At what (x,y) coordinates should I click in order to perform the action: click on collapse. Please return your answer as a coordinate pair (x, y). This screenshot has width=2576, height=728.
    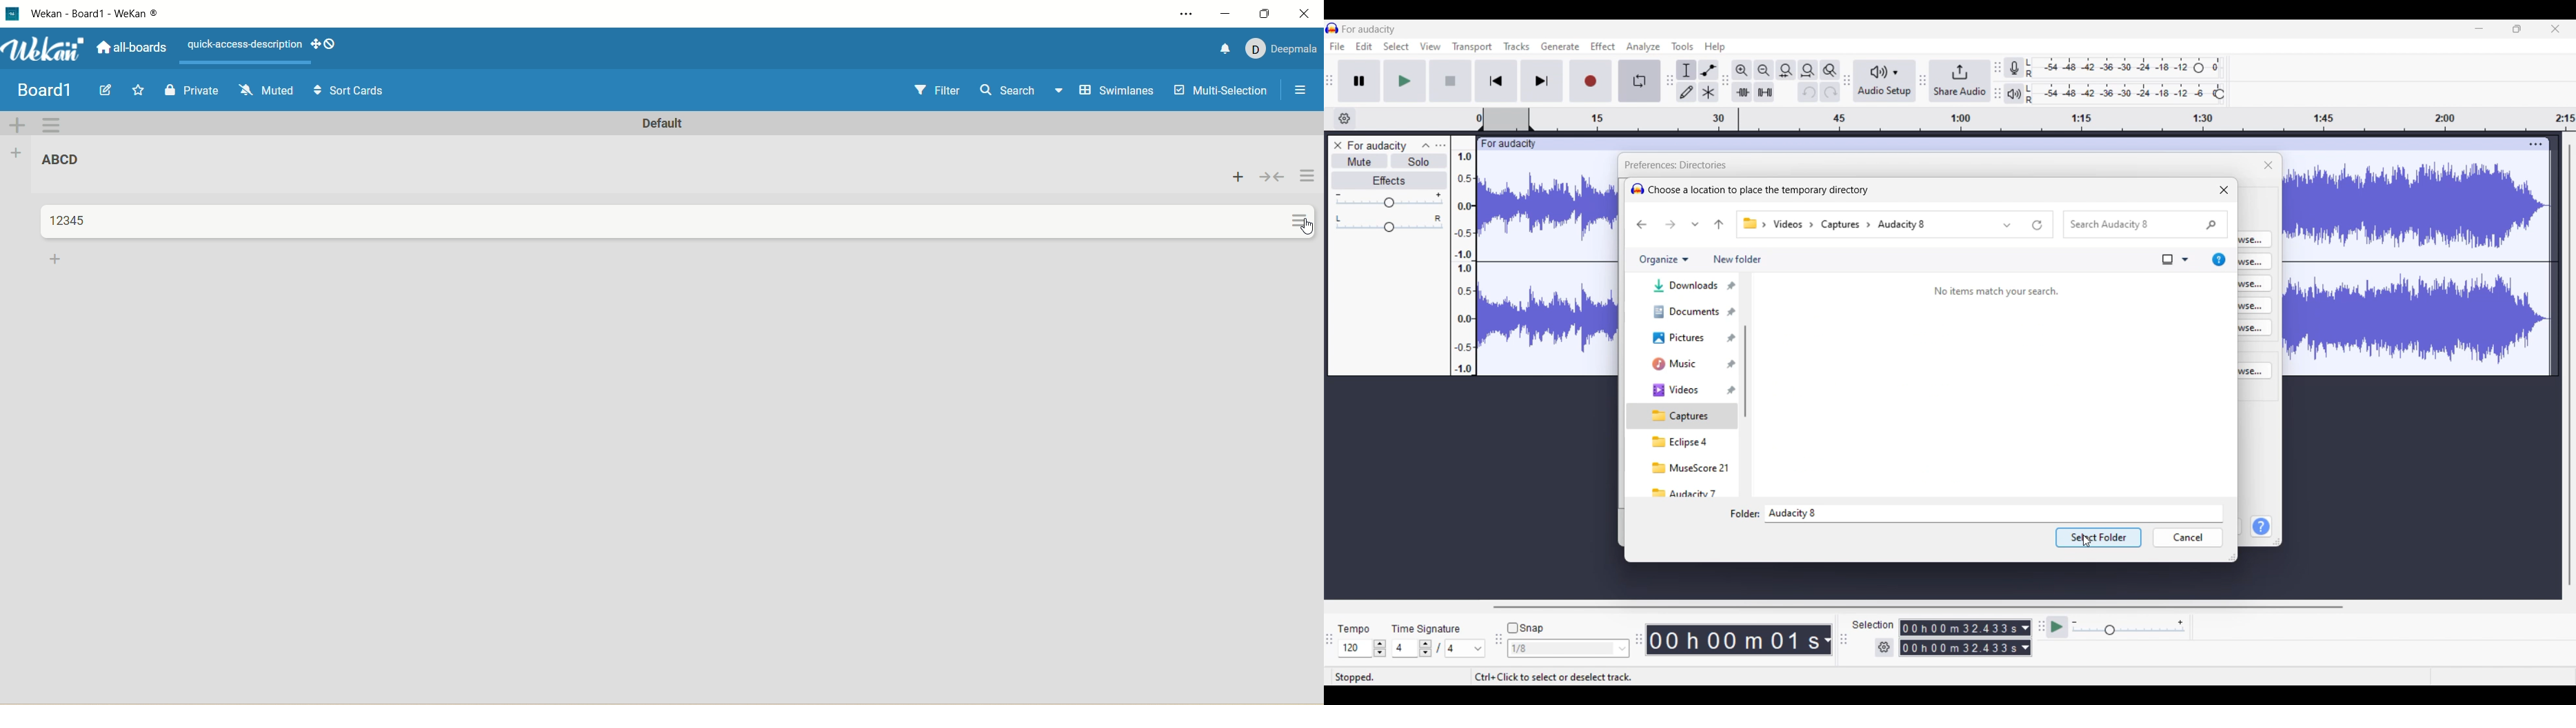
    Looking at the image, I should click on (1273, 177).